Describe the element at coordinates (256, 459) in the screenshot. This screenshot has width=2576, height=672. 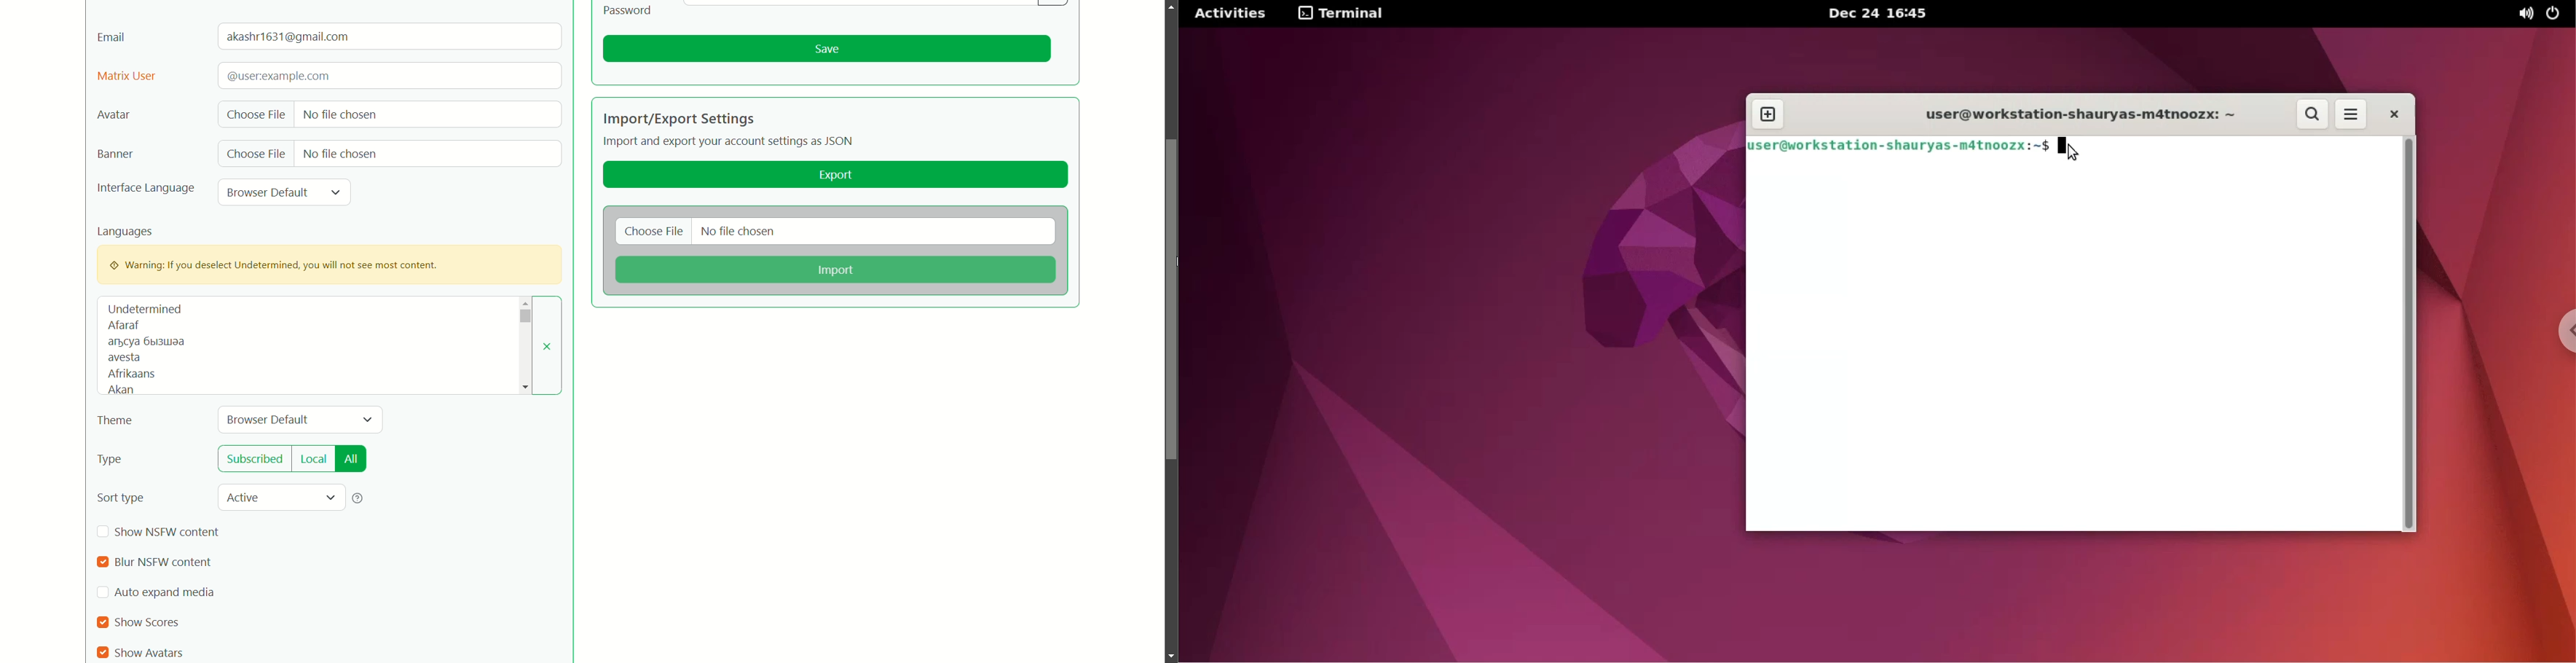
I see `subscribed` at that location.